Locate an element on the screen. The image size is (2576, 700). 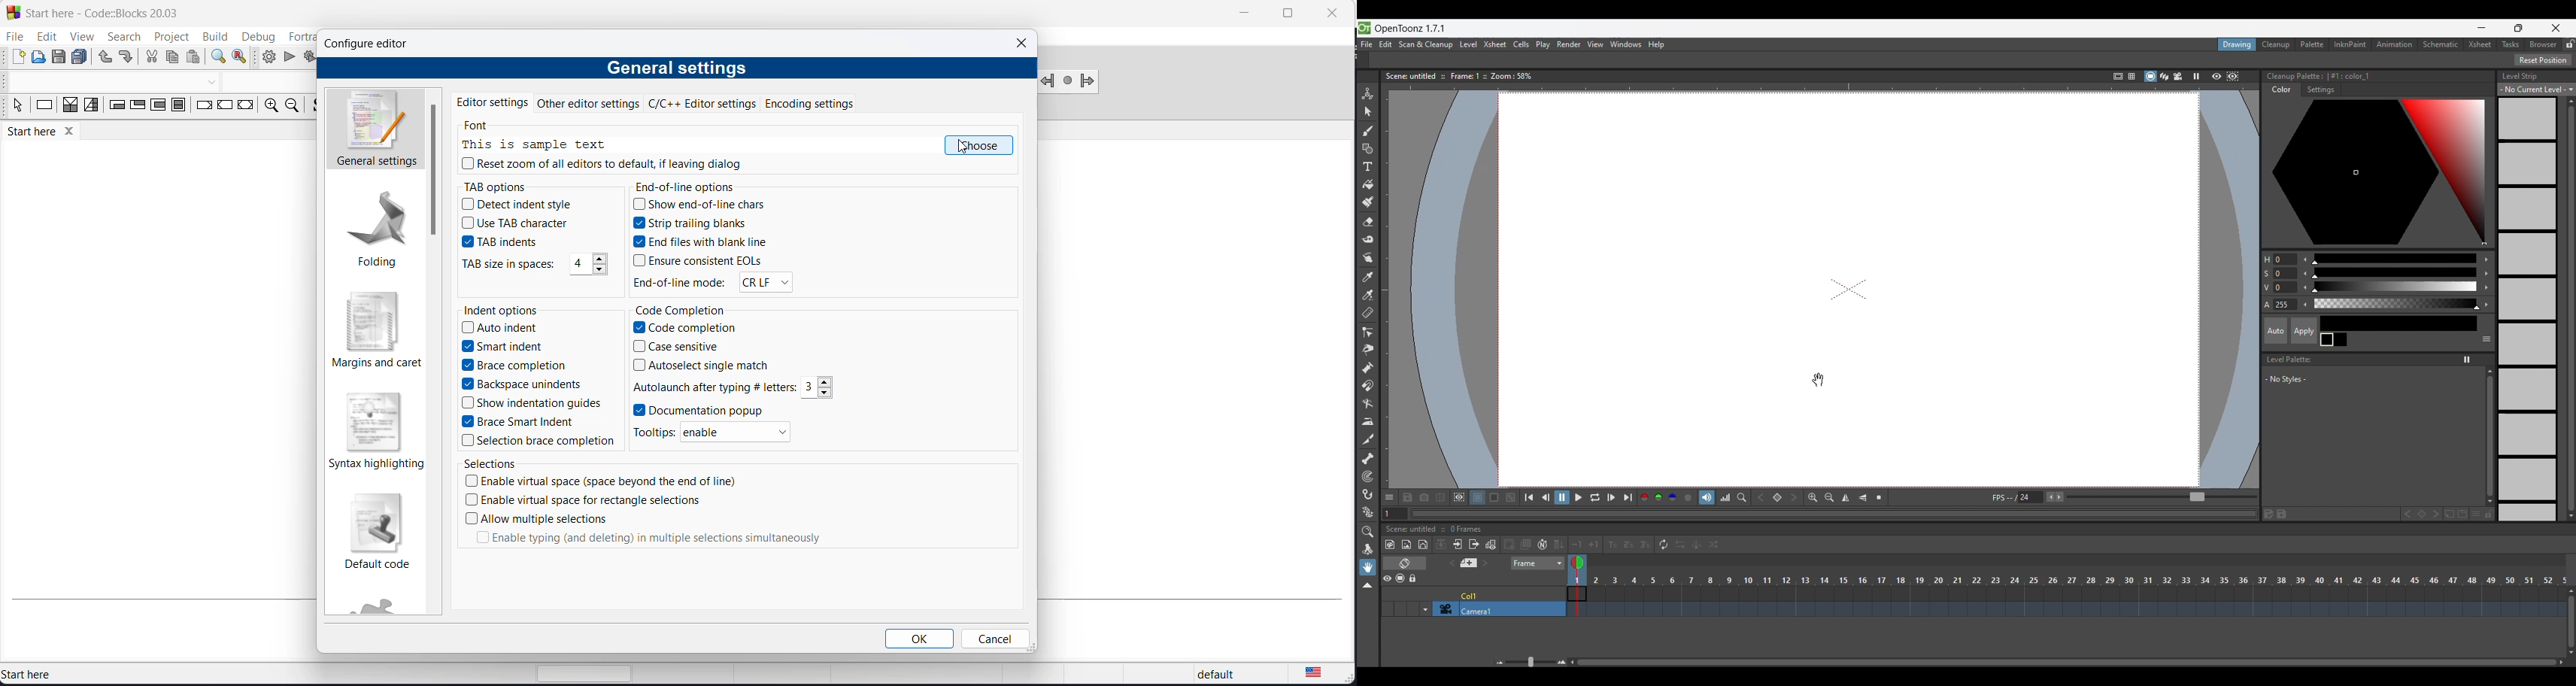
minimize is located at coordinates (1242, 15).